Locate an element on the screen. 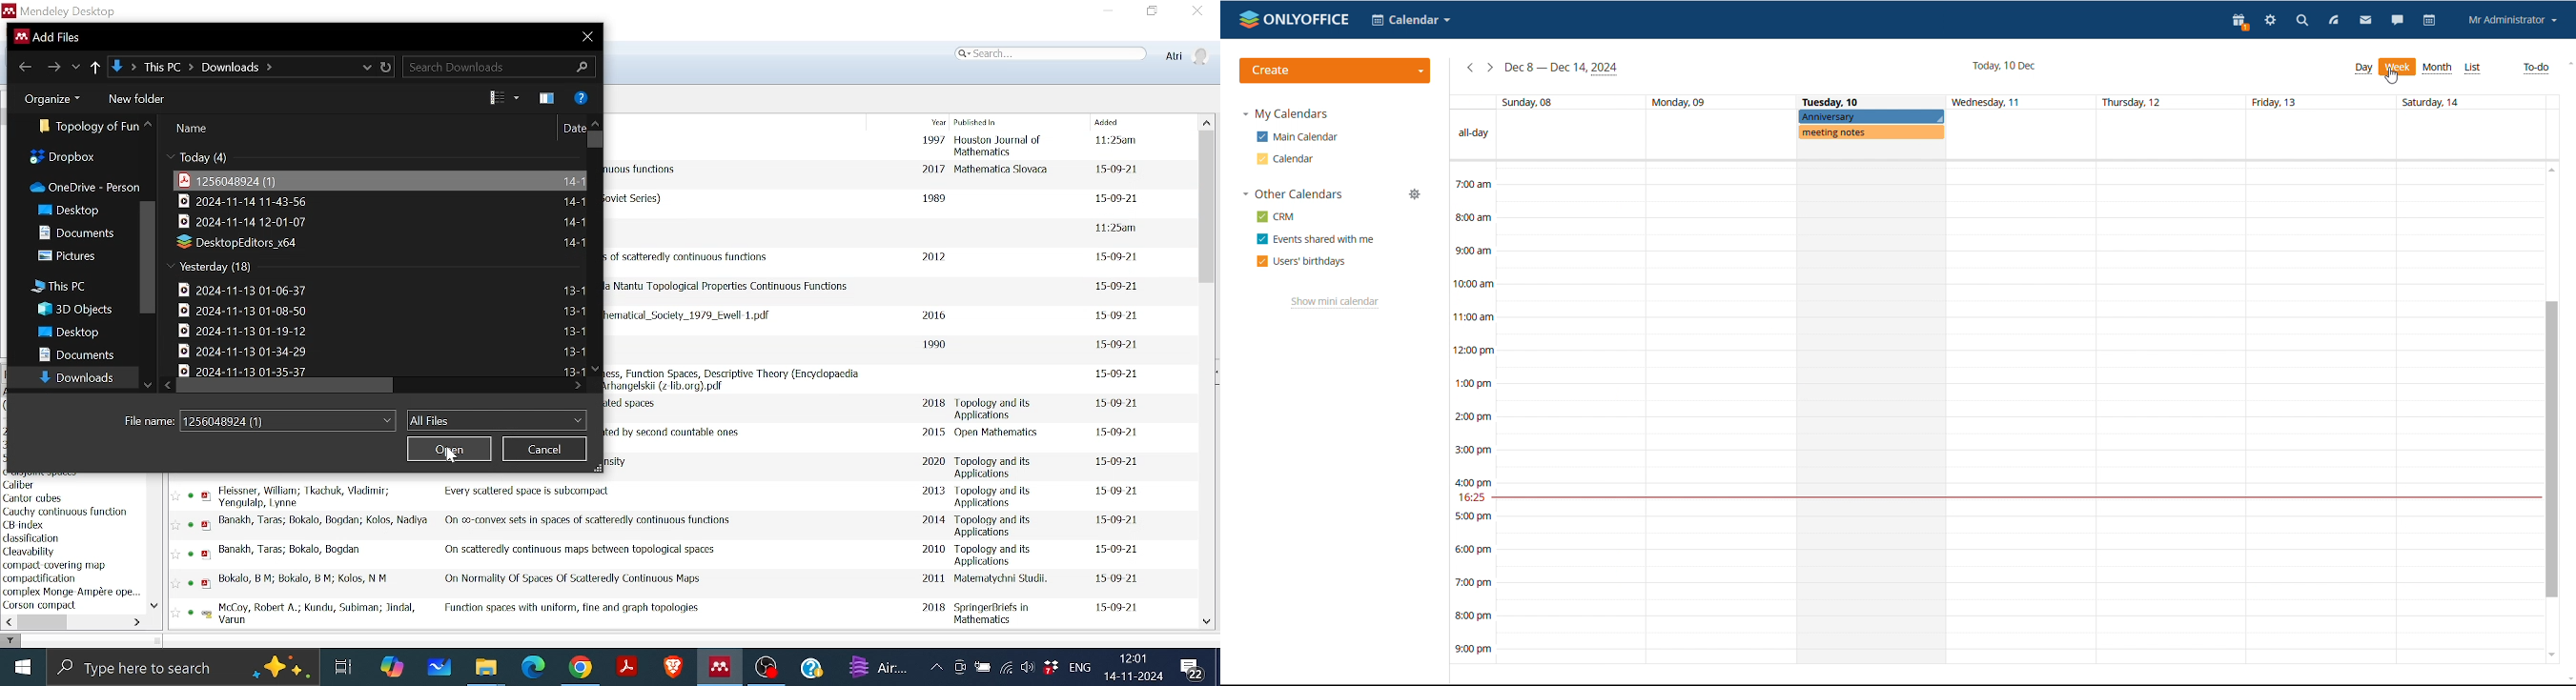 The height and width of the screenshot is (700, 2576). previous week is located at coordinates (1470, 67).